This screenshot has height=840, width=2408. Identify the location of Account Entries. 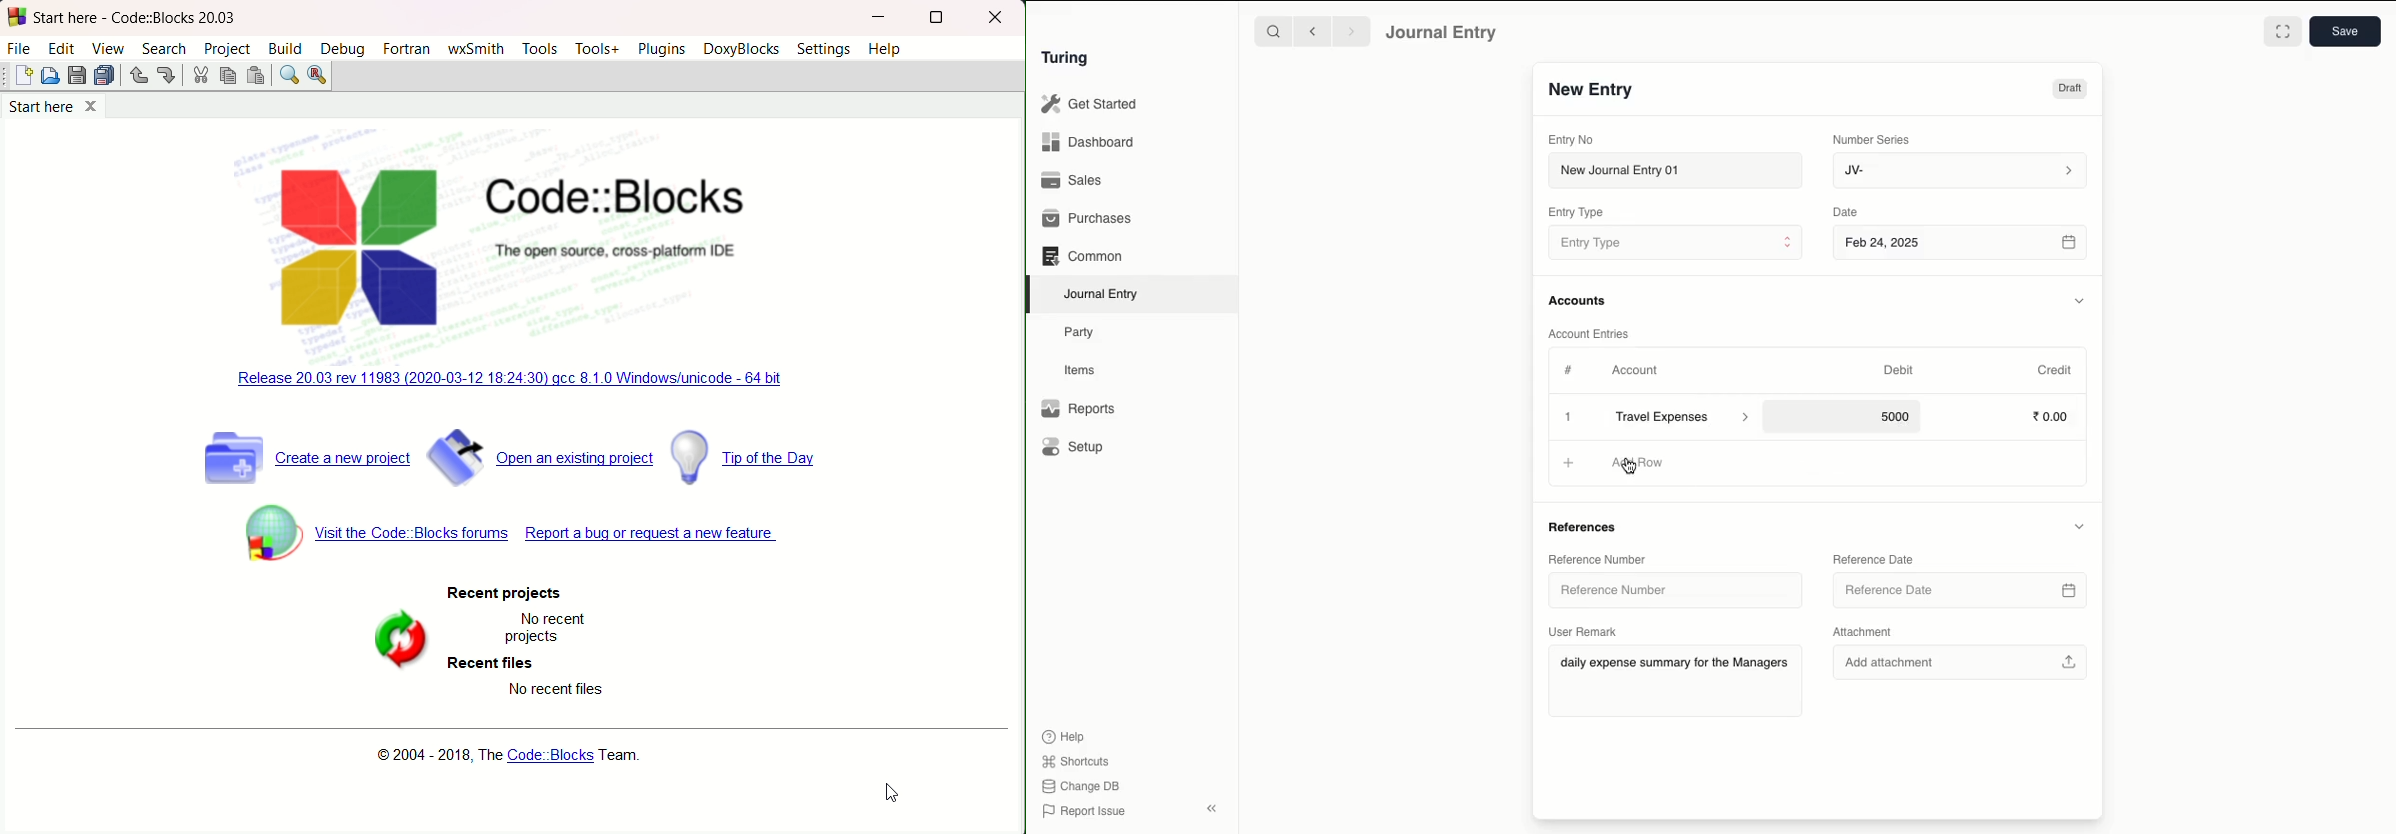
(1592, 333).